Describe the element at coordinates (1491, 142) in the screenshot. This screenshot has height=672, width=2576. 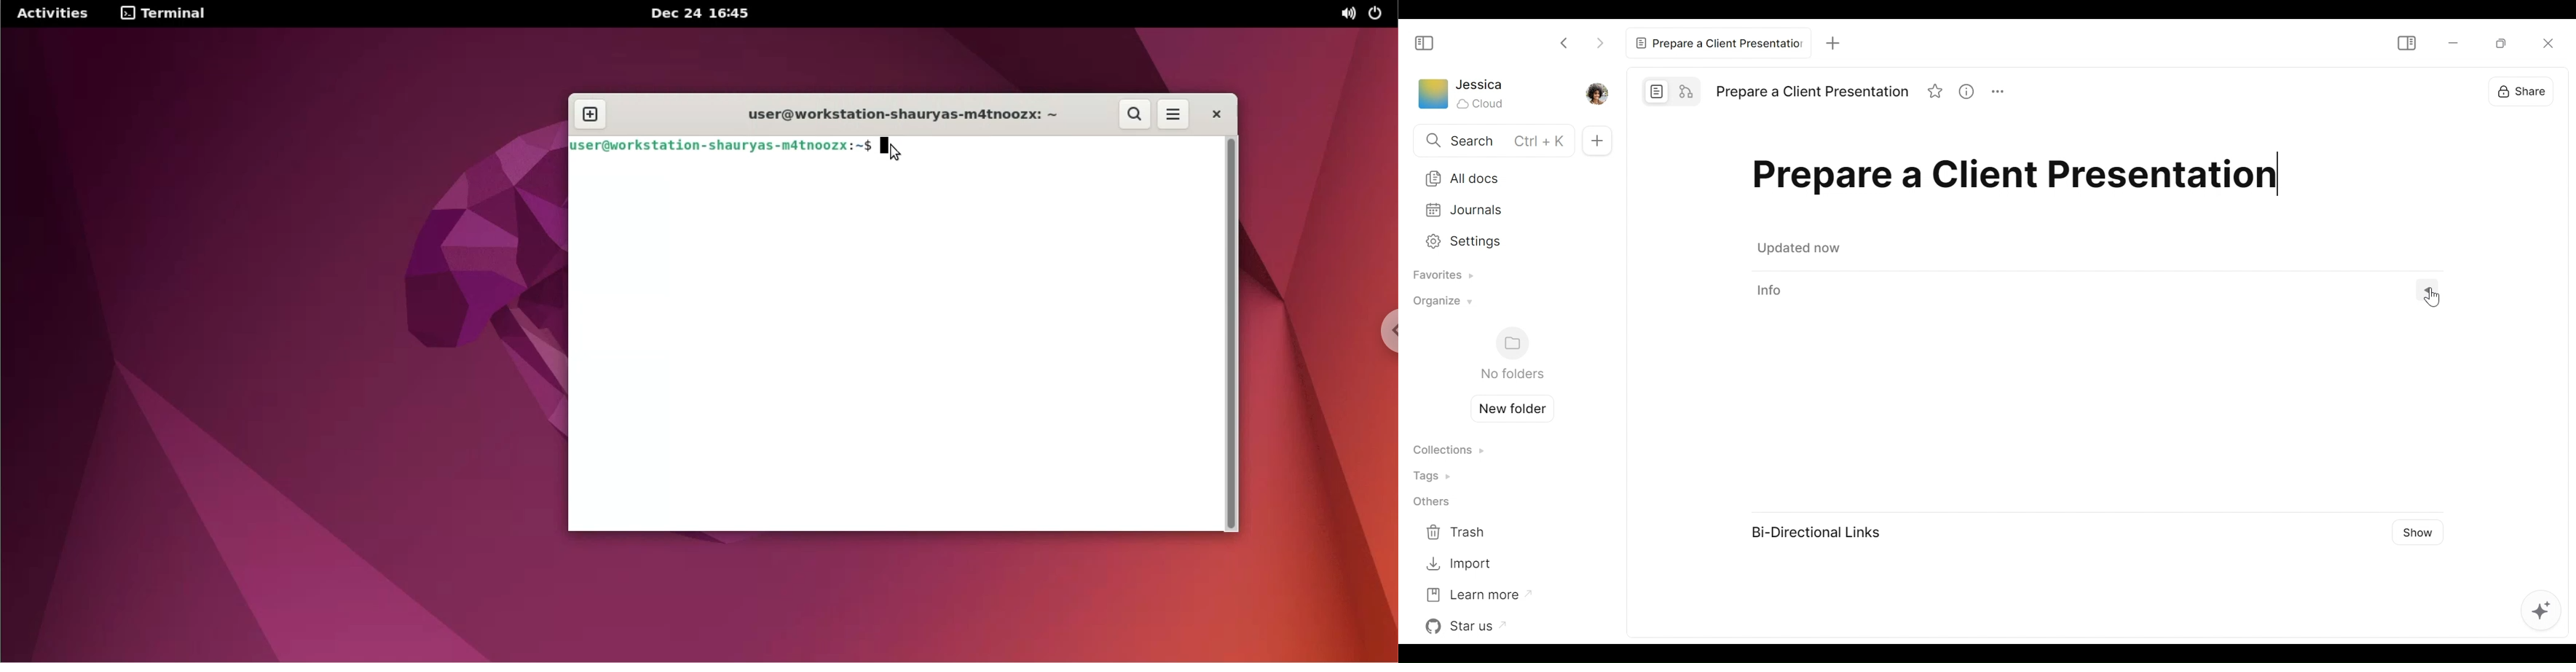
I see `Search` at that location.